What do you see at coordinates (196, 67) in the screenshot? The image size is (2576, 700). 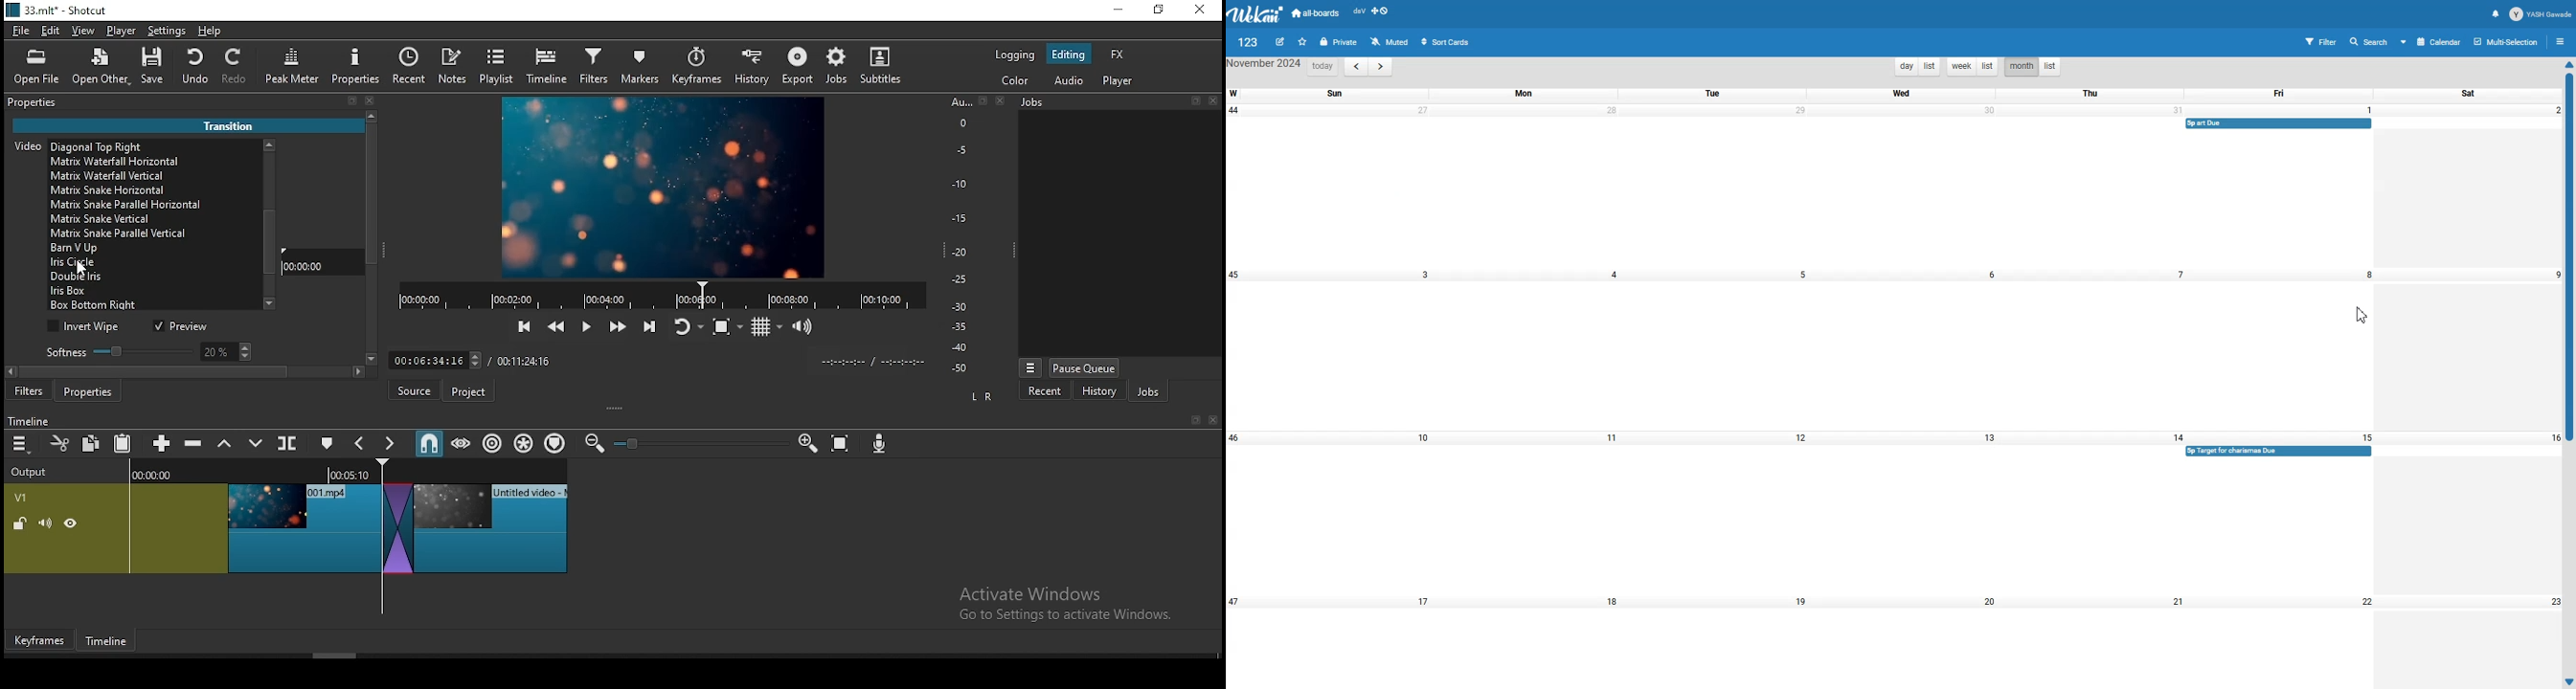 I see `undo` at bounding box center [196, 67].